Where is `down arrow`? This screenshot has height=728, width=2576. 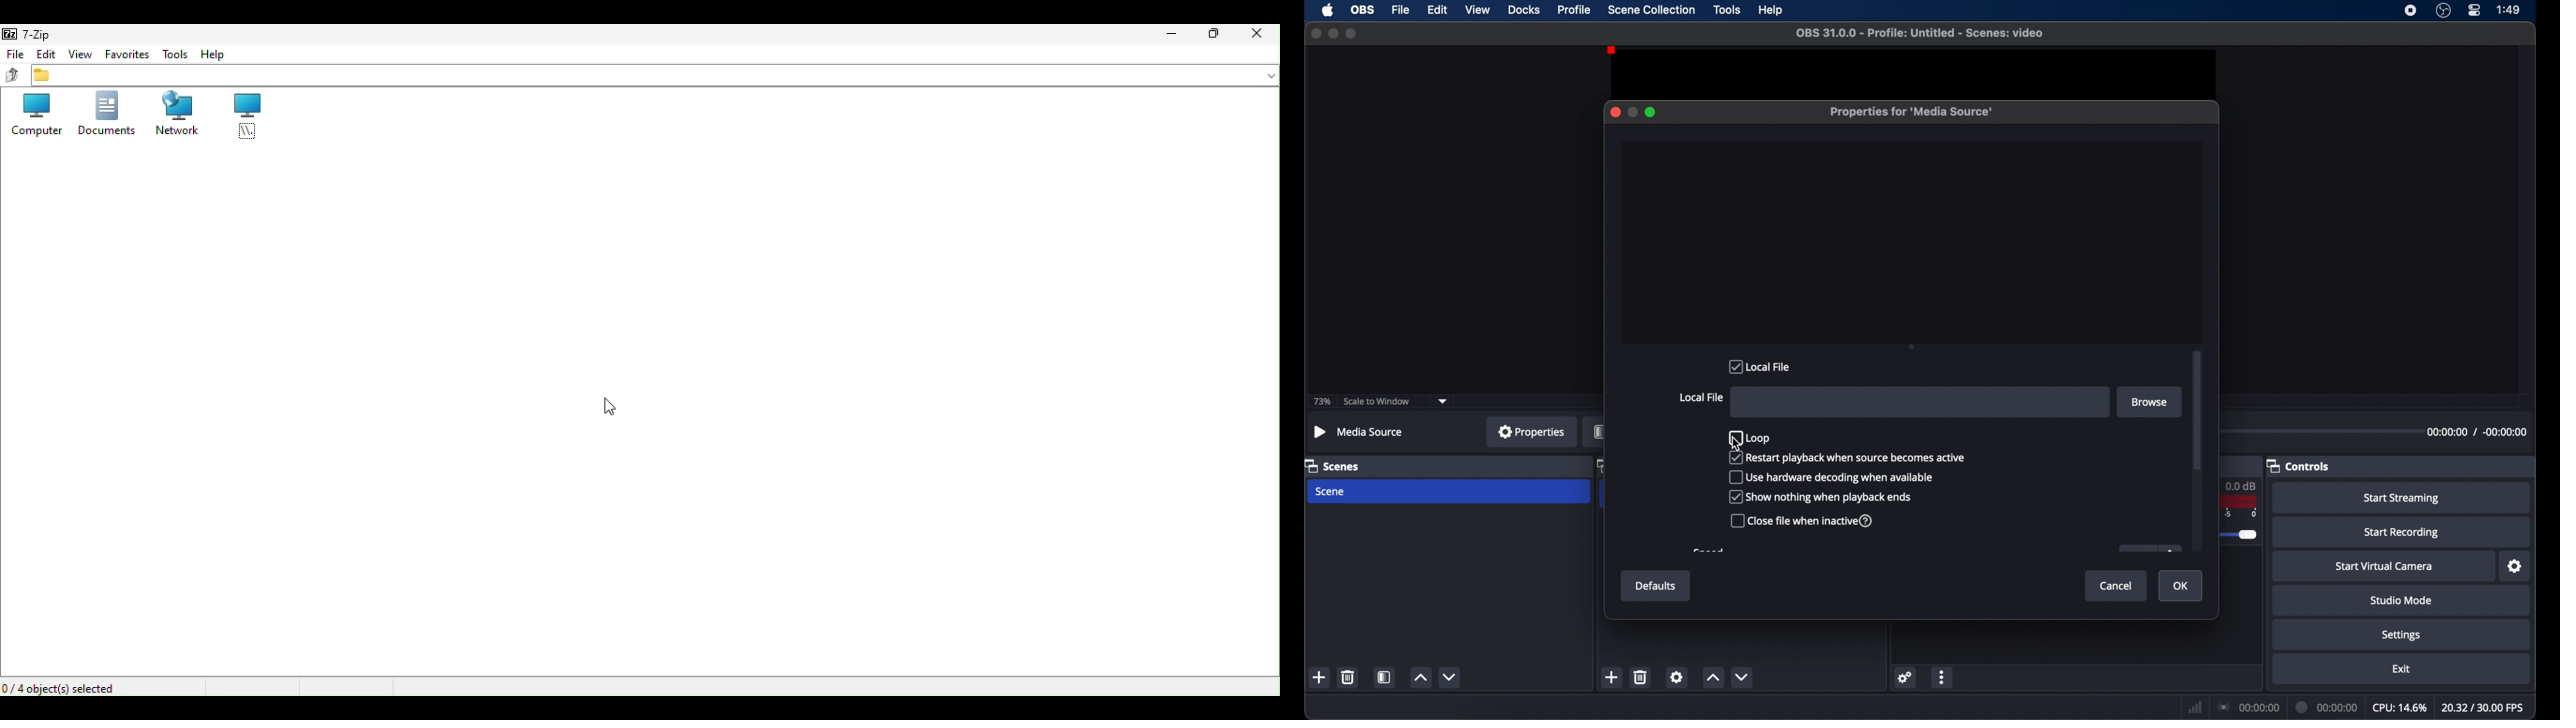
down arrow is located at coordinates (1445, 403).